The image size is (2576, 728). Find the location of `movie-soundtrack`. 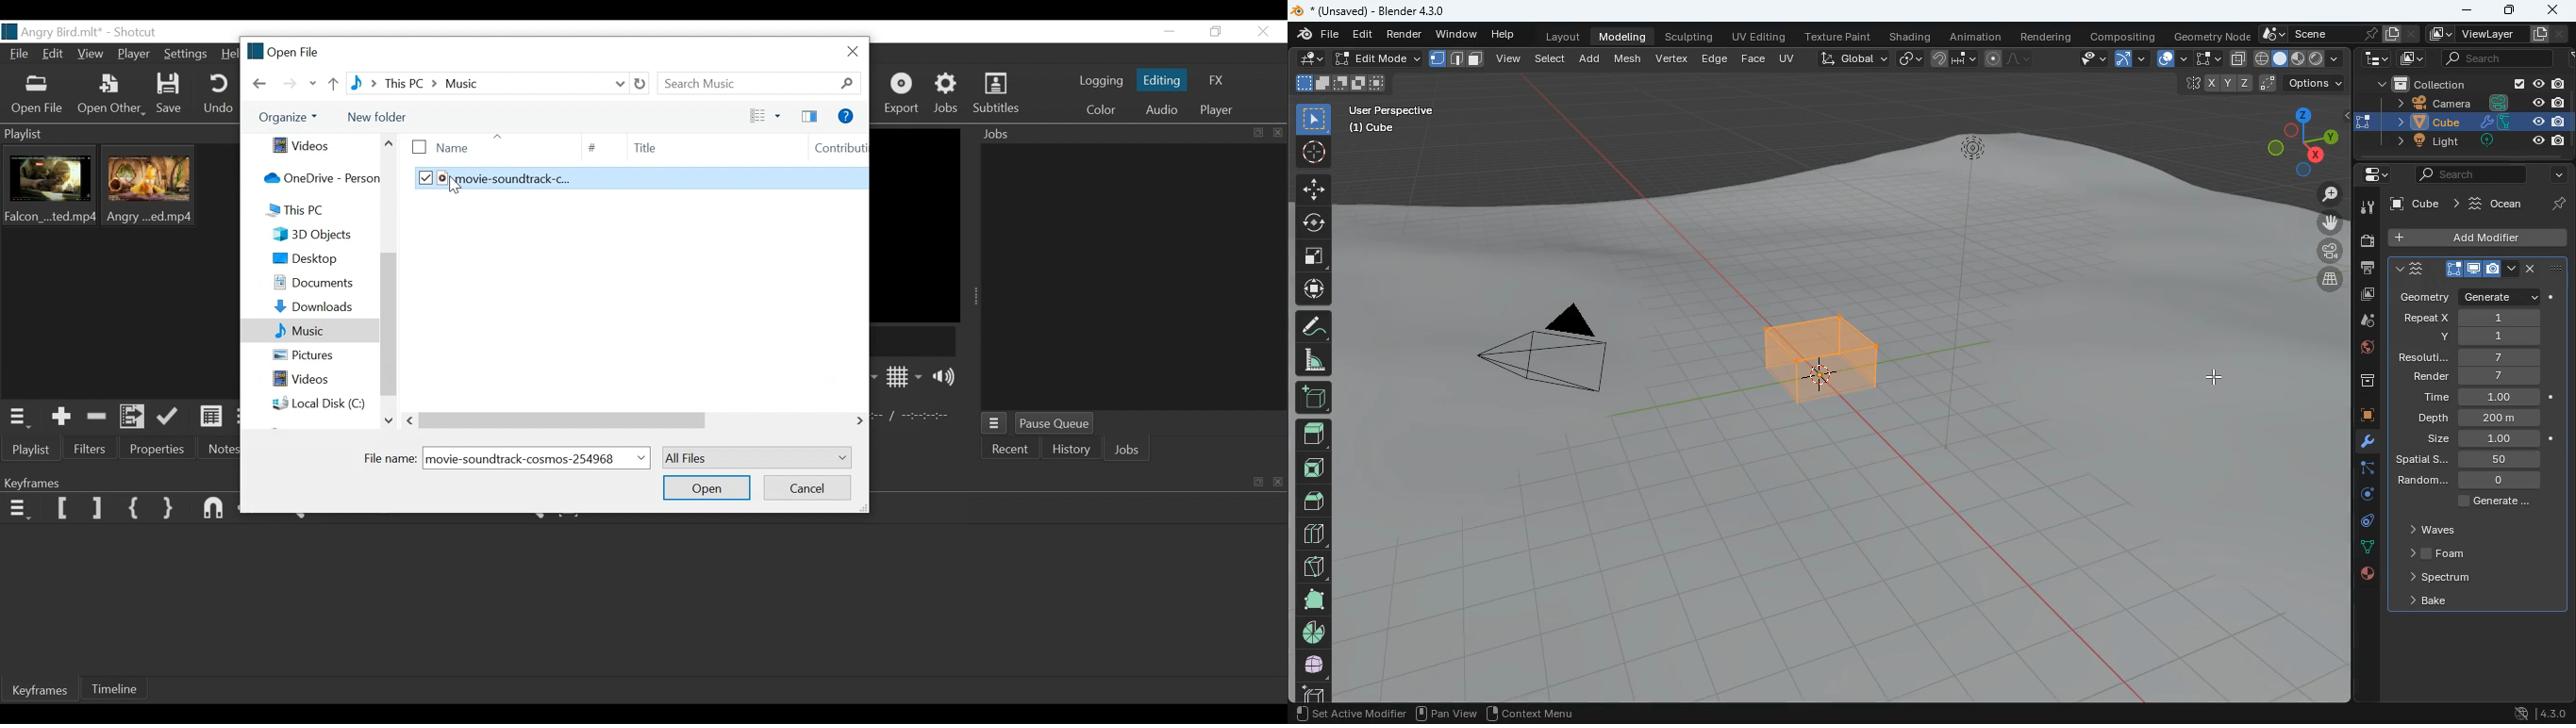

movie-soundtrack is located at coordinates (533, 457).